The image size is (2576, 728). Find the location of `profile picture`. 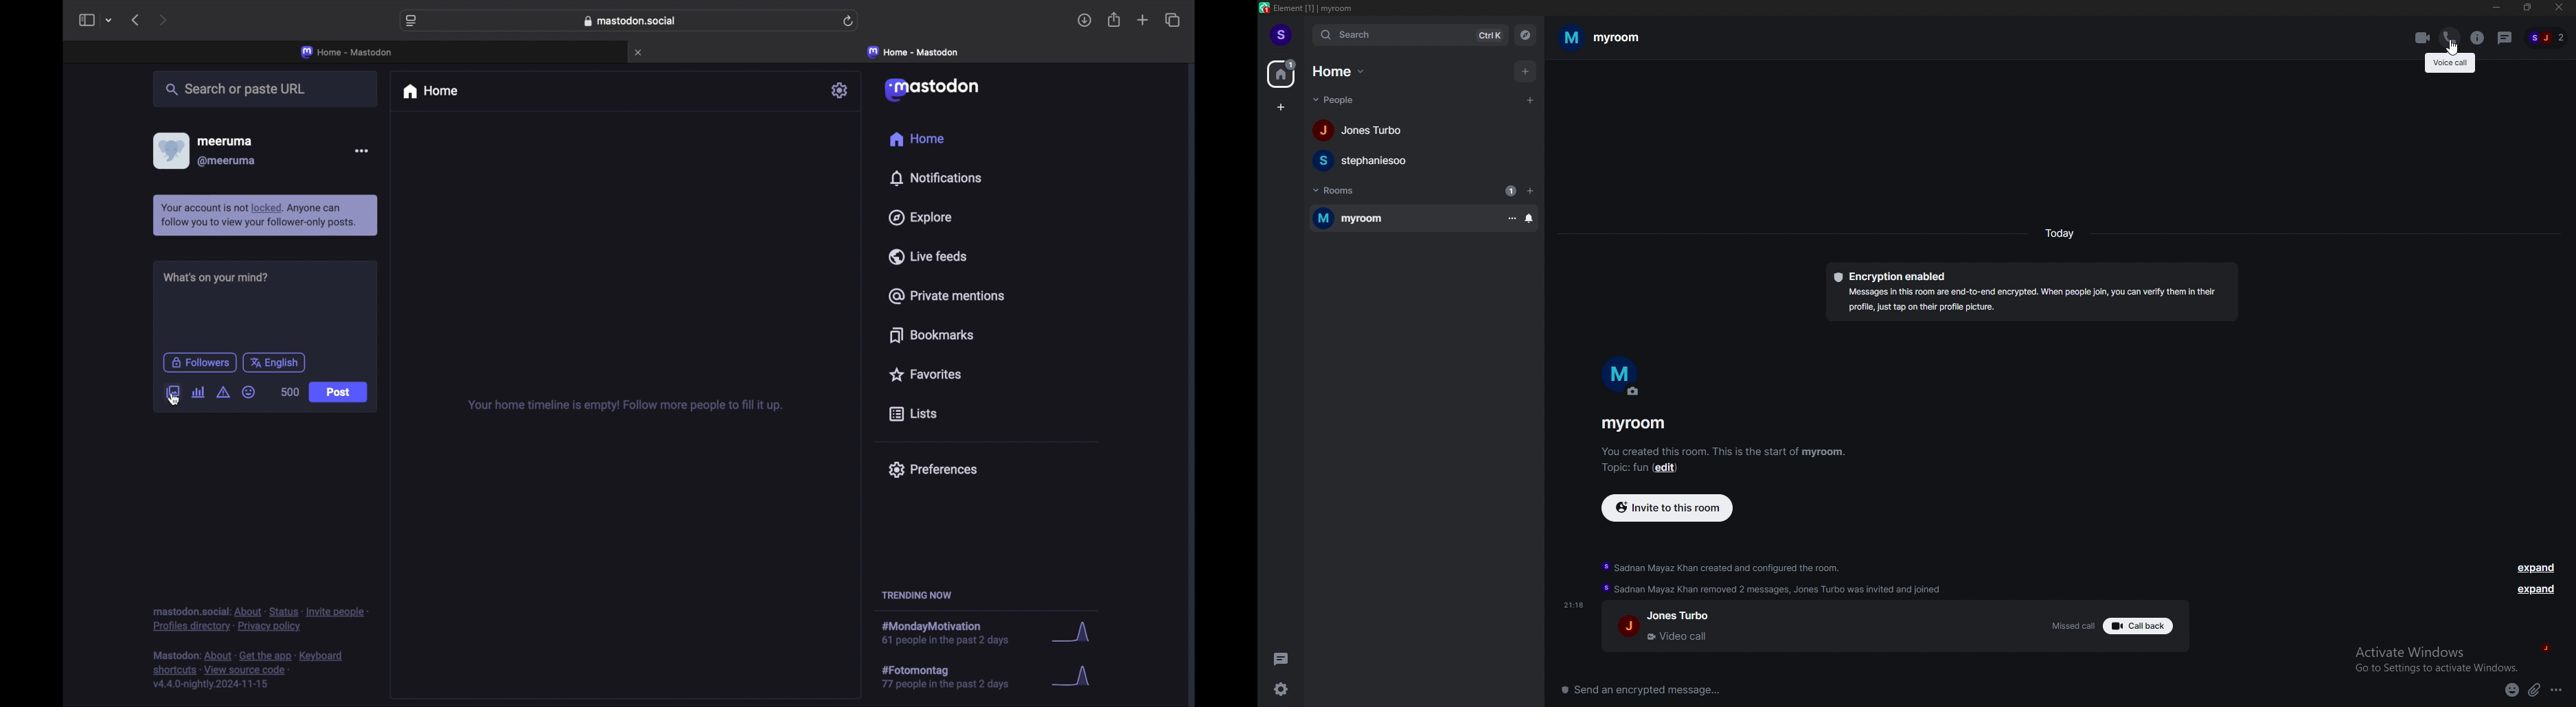

profile picture is located at coordinates (170, 150).